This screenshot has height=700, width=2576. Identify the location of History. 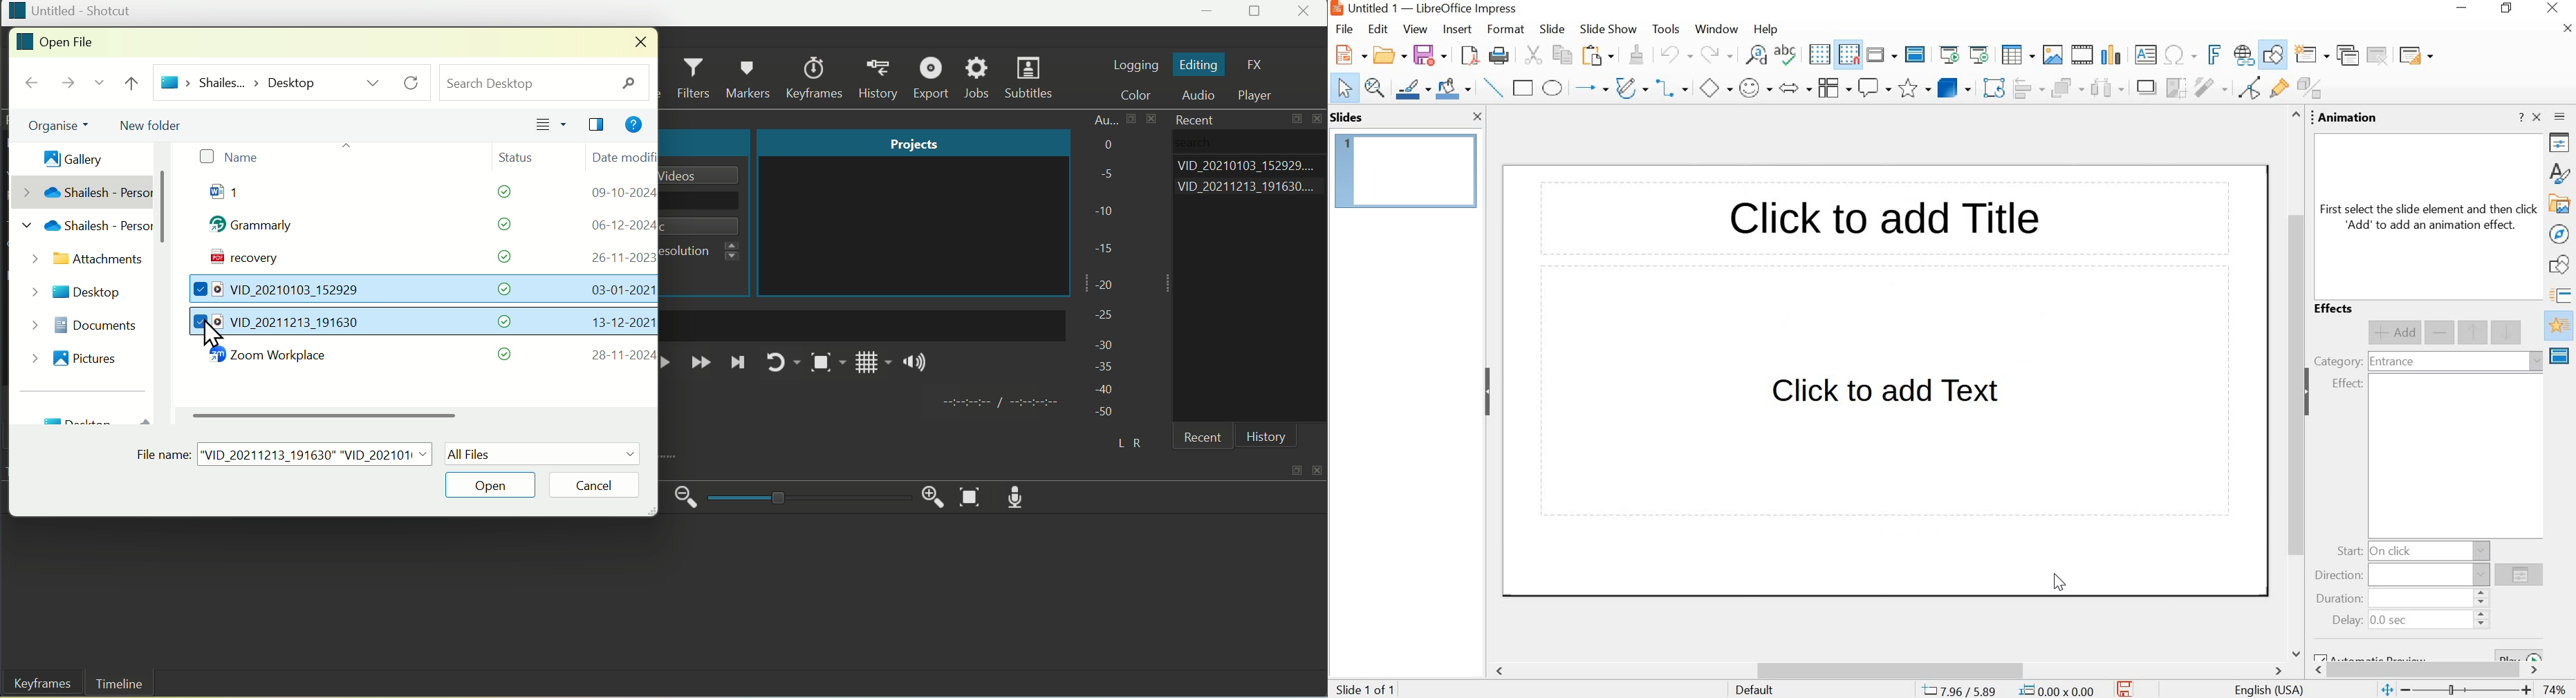
(882, 78).